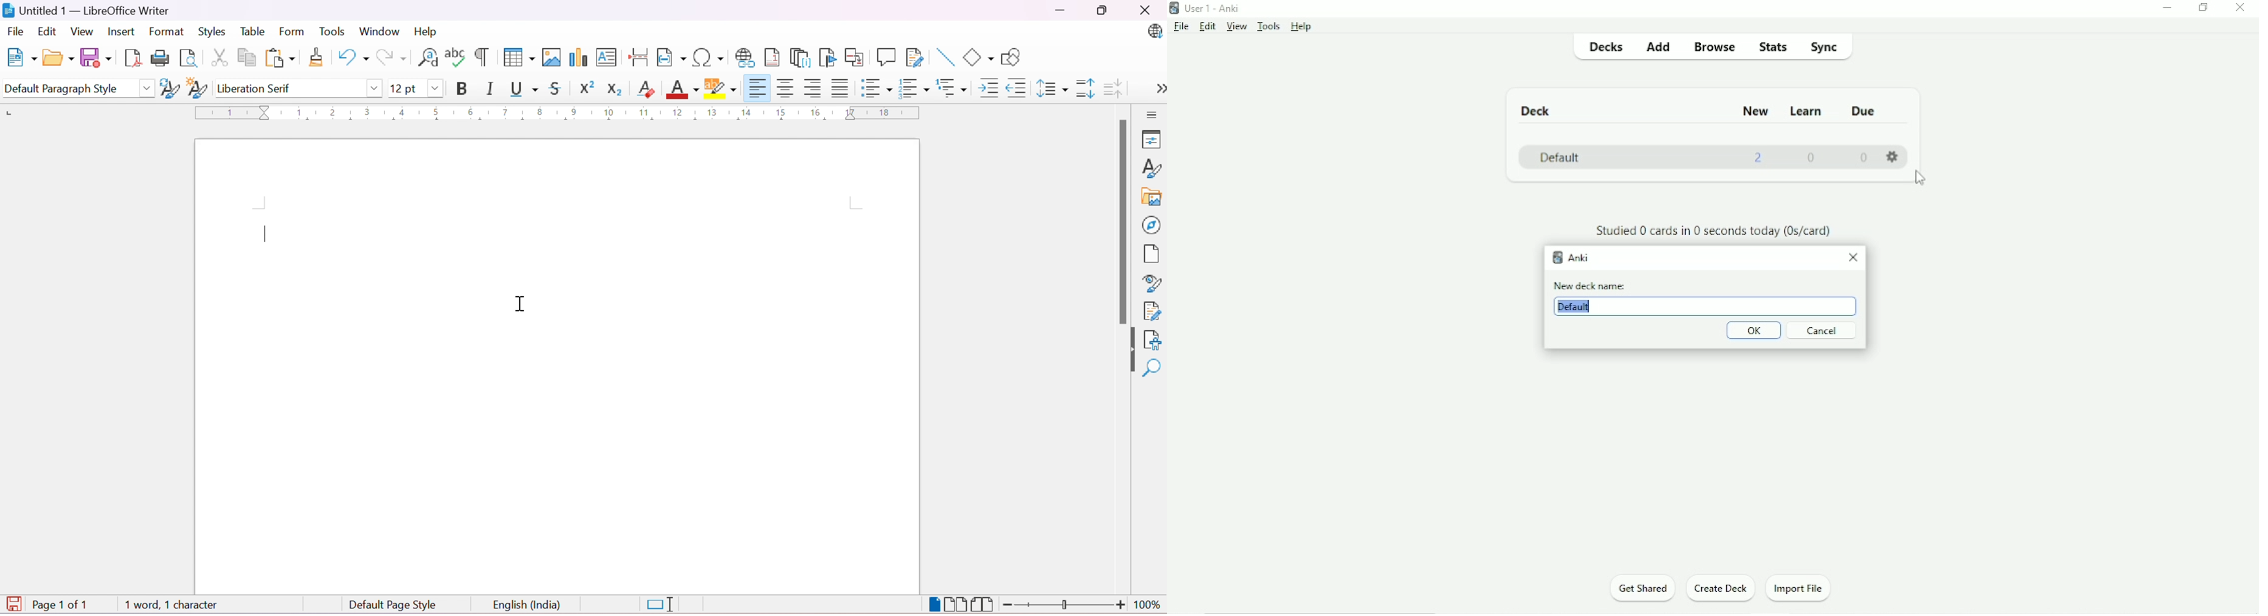 This screenshot has height=616, width=2268. Describe the element at coordinates (524, 88) in the screenshot. I see `Underline` at that location.